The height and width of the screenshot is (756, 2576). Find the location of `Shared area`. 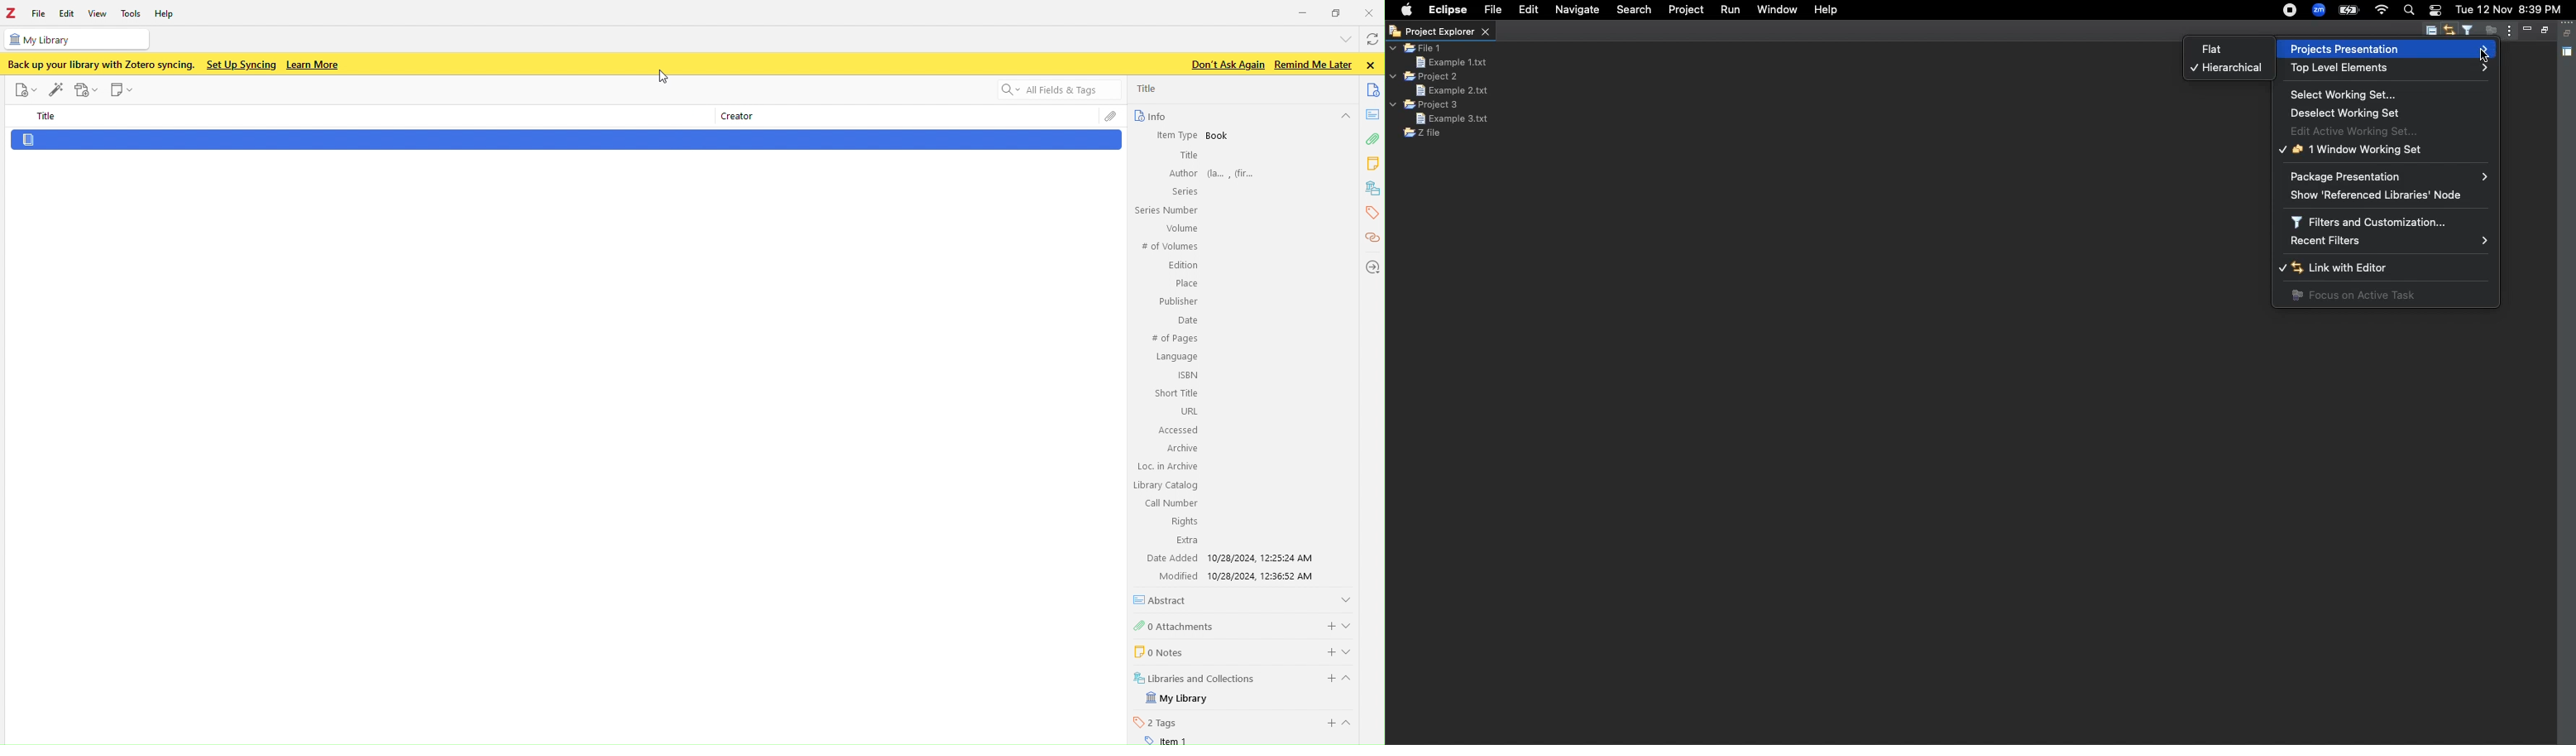

Shared area is located at coordinates (2569, 53).